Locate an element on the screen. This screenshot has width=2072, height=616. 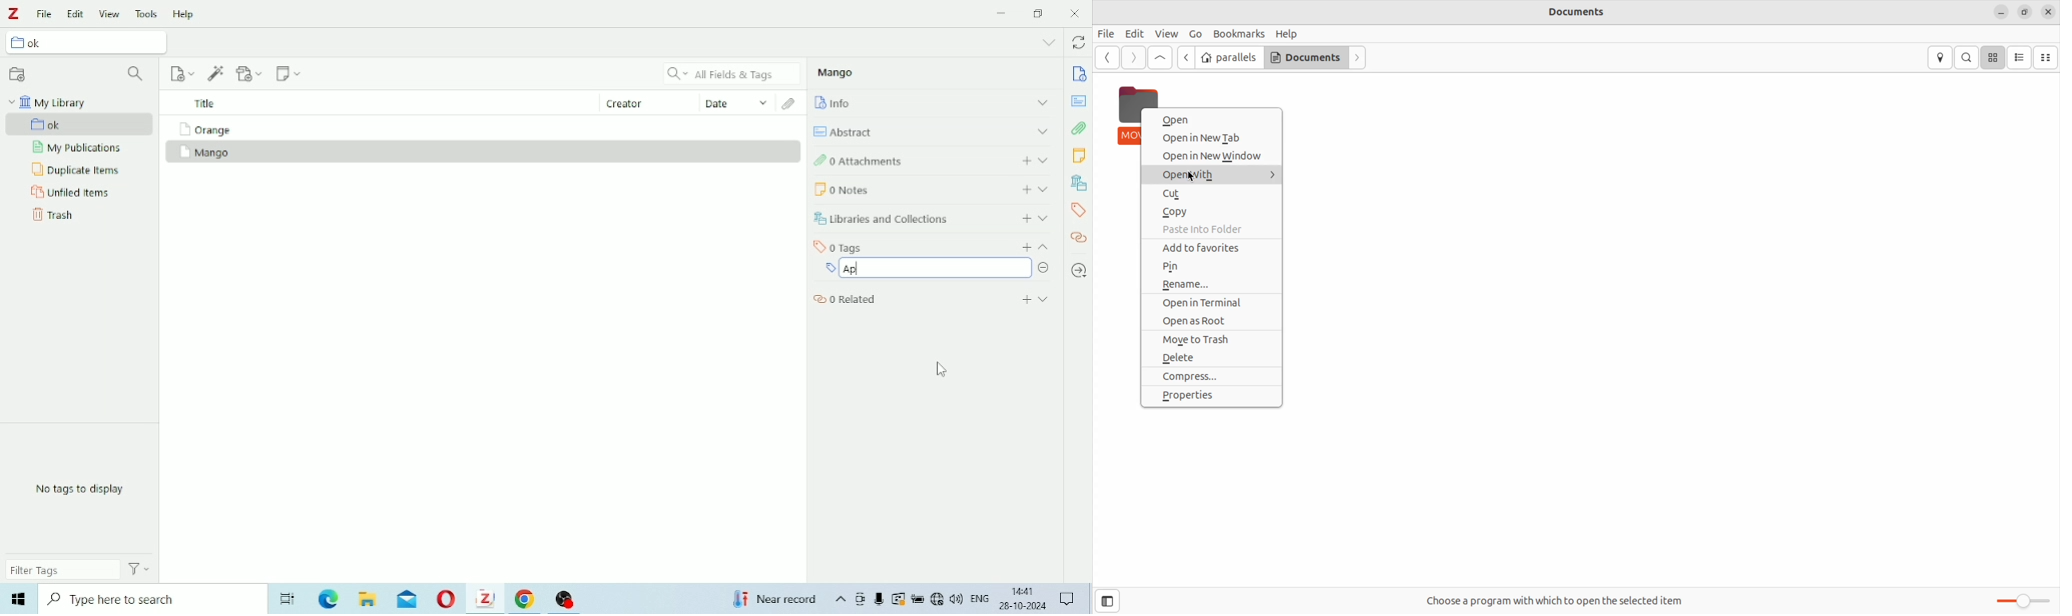
Mango is located at coordinates (838, 72).